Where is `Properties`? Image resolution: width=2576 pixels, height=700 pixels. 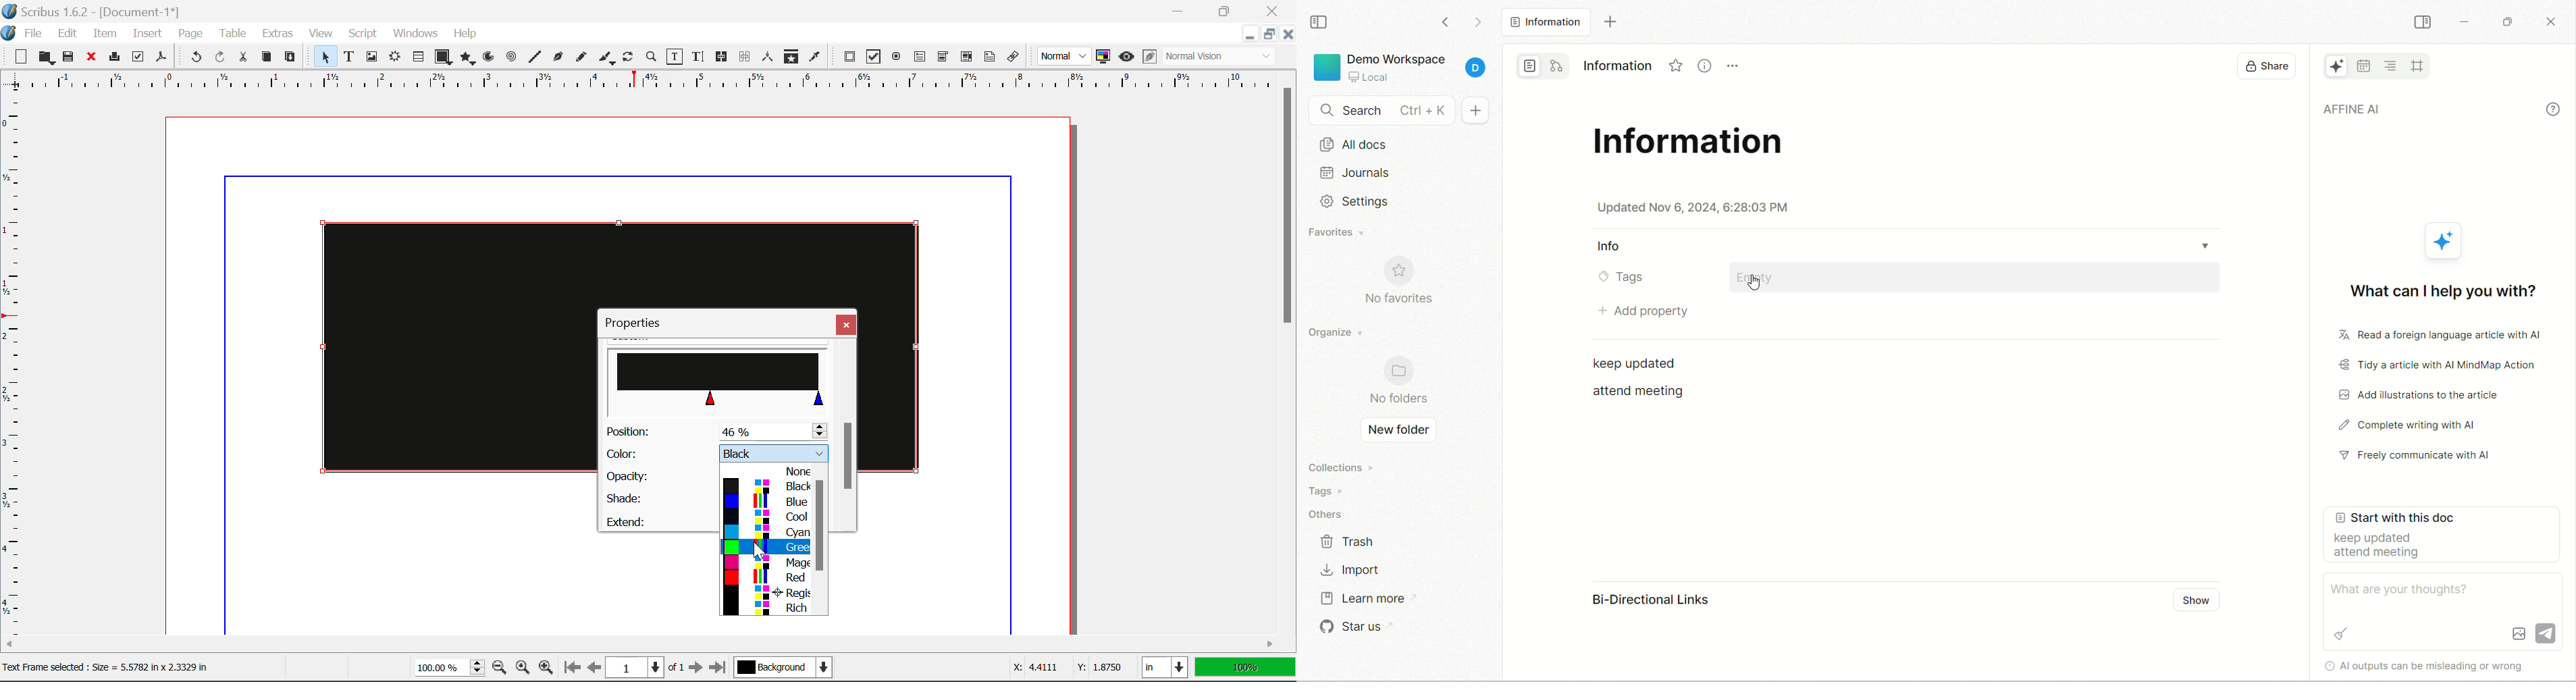
Properties is located at coordinates (640, 323).